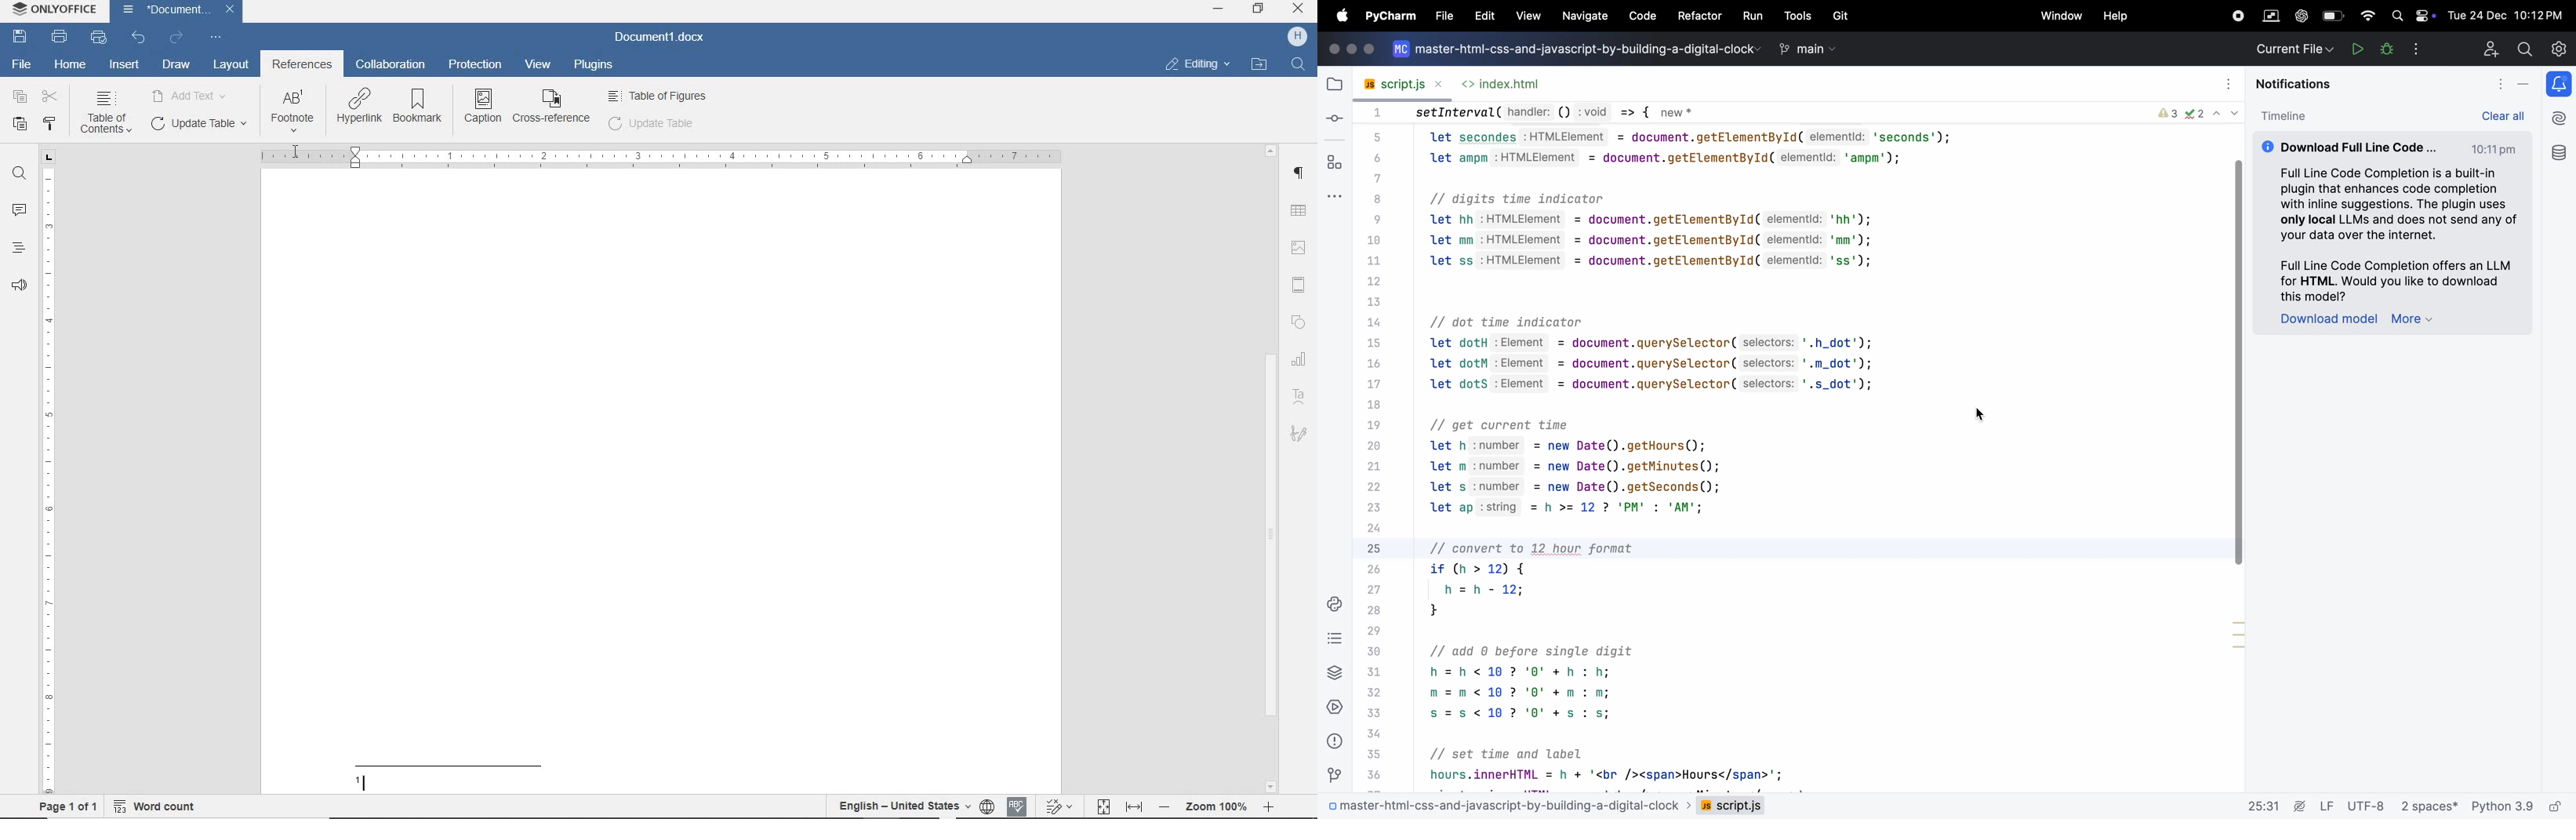 Image resolution: width=2576 pixels, height=840 pixels. I want to click on cut, so click(50, 96).